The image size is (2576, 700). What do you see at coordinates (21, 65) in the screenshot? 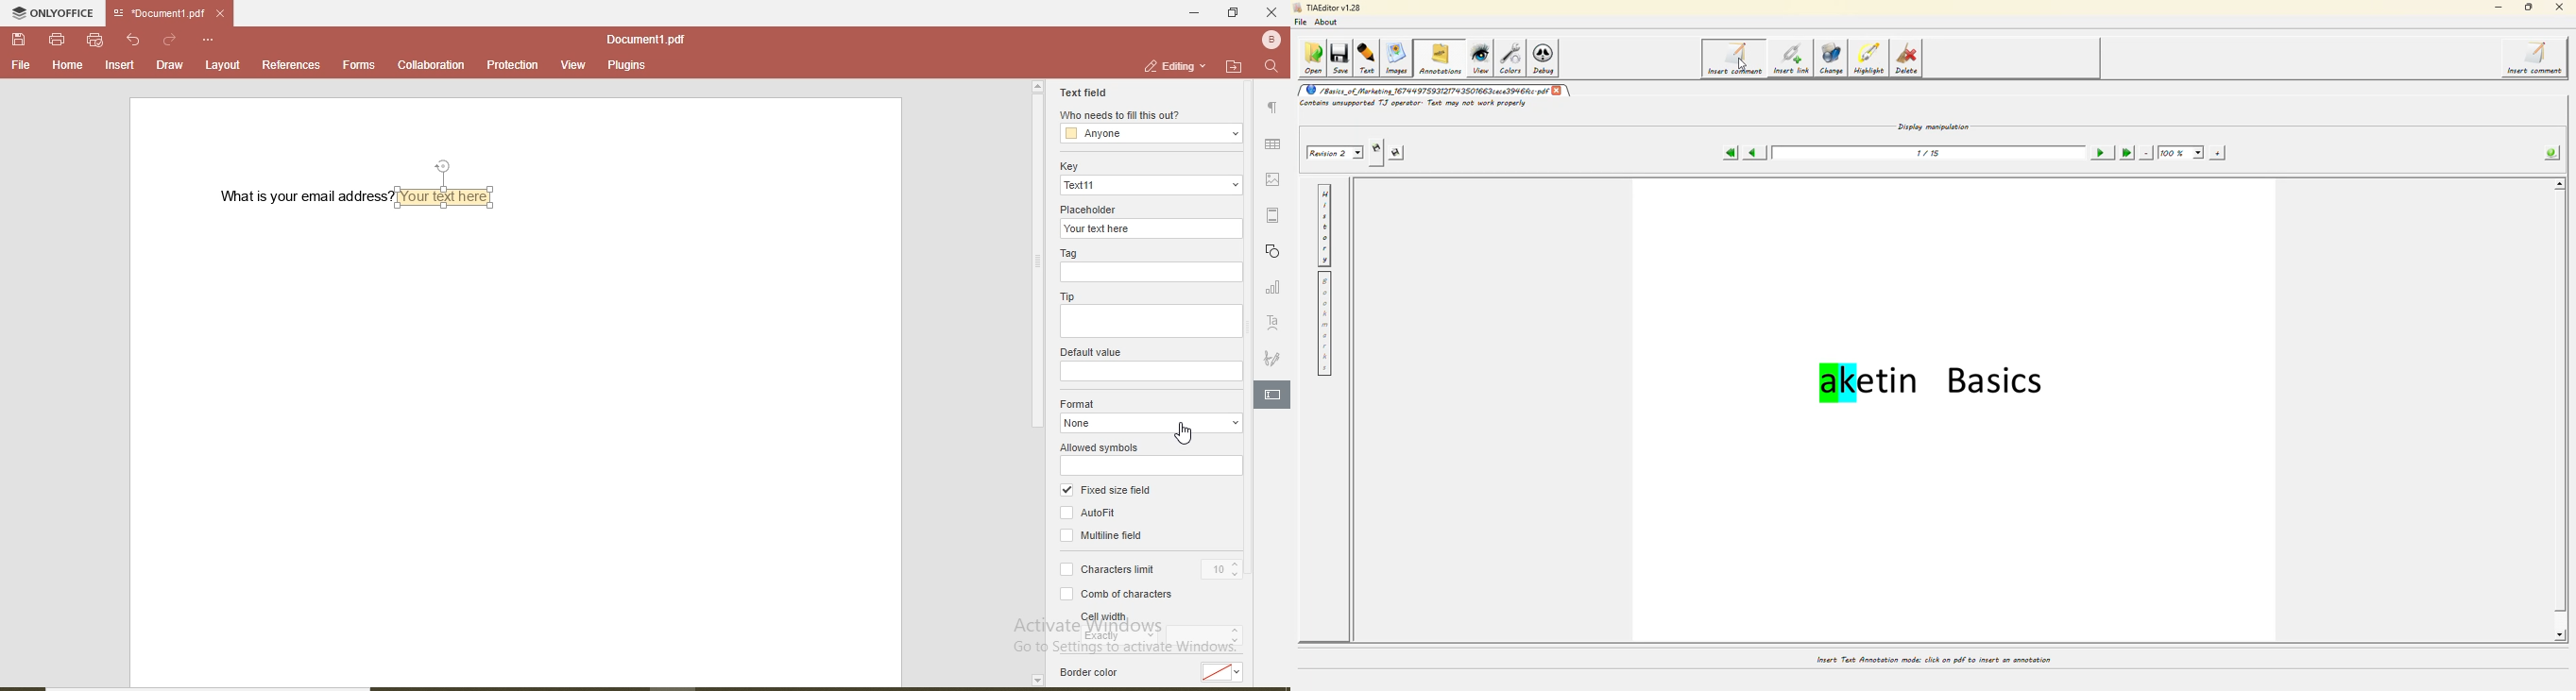
I see `file` at bounding box center [21, 65].